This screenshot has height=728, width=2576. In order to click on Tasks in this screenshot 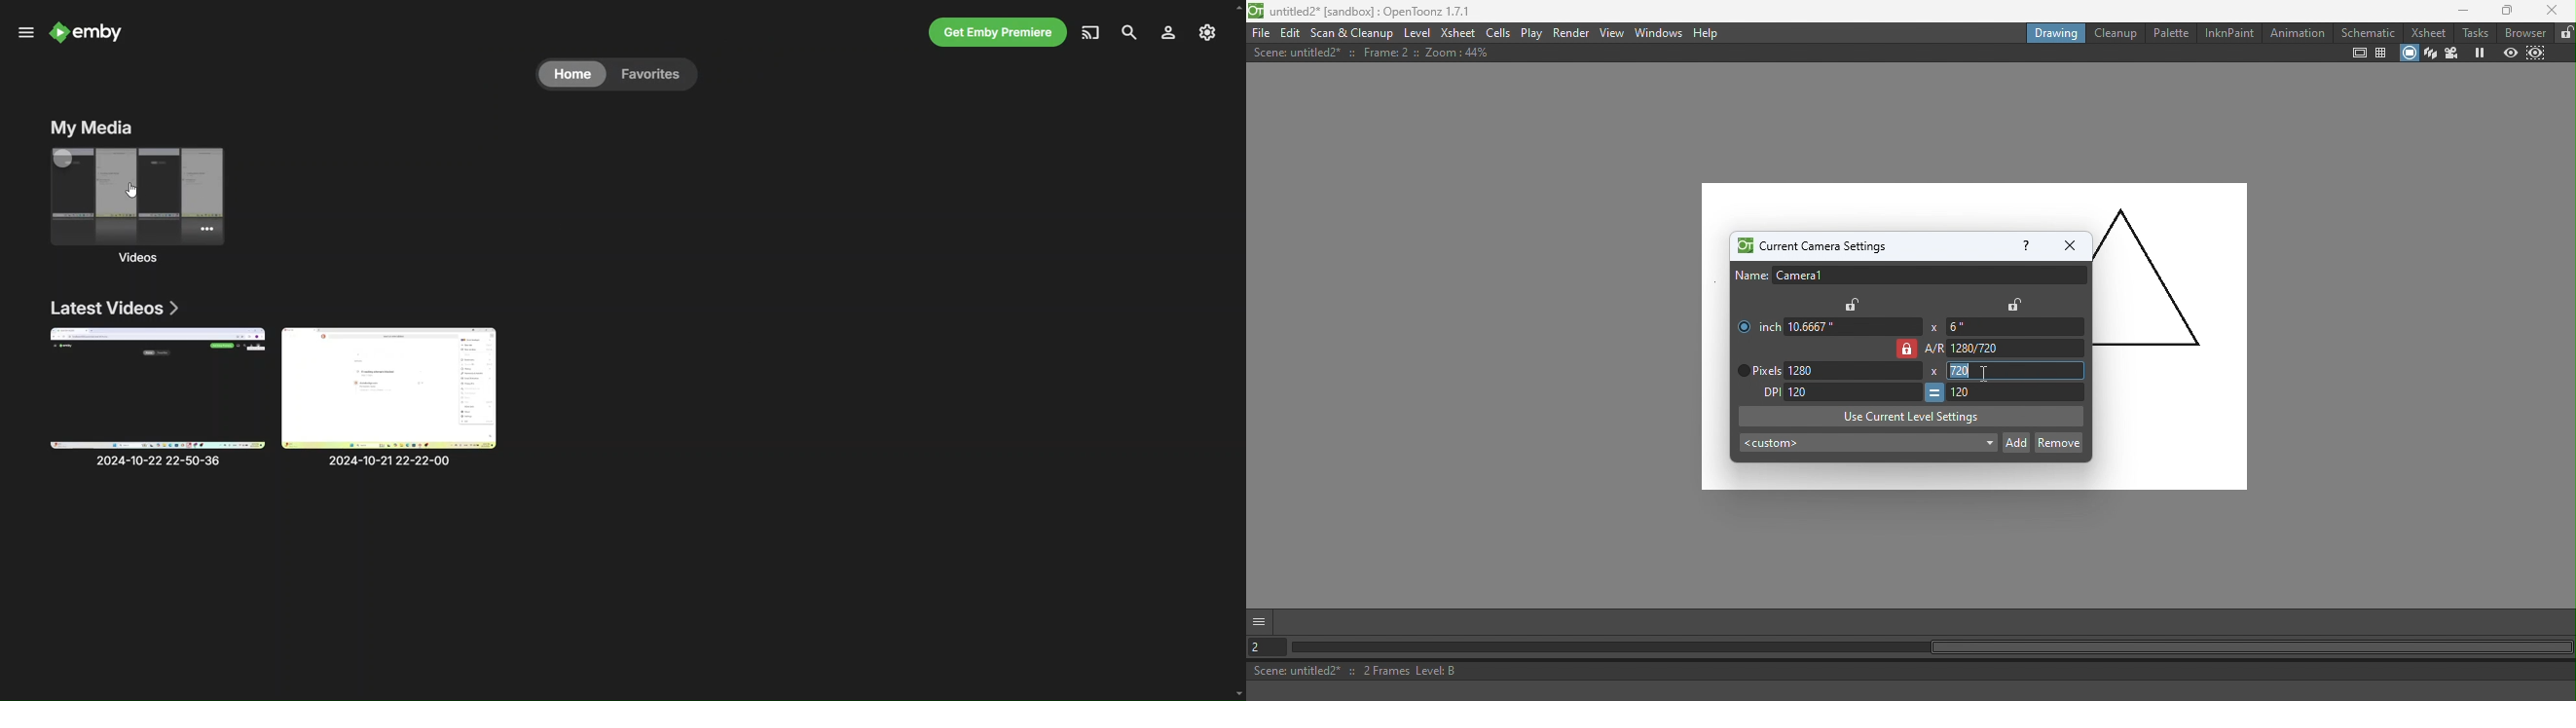, I will do `click(2474, 33)`.